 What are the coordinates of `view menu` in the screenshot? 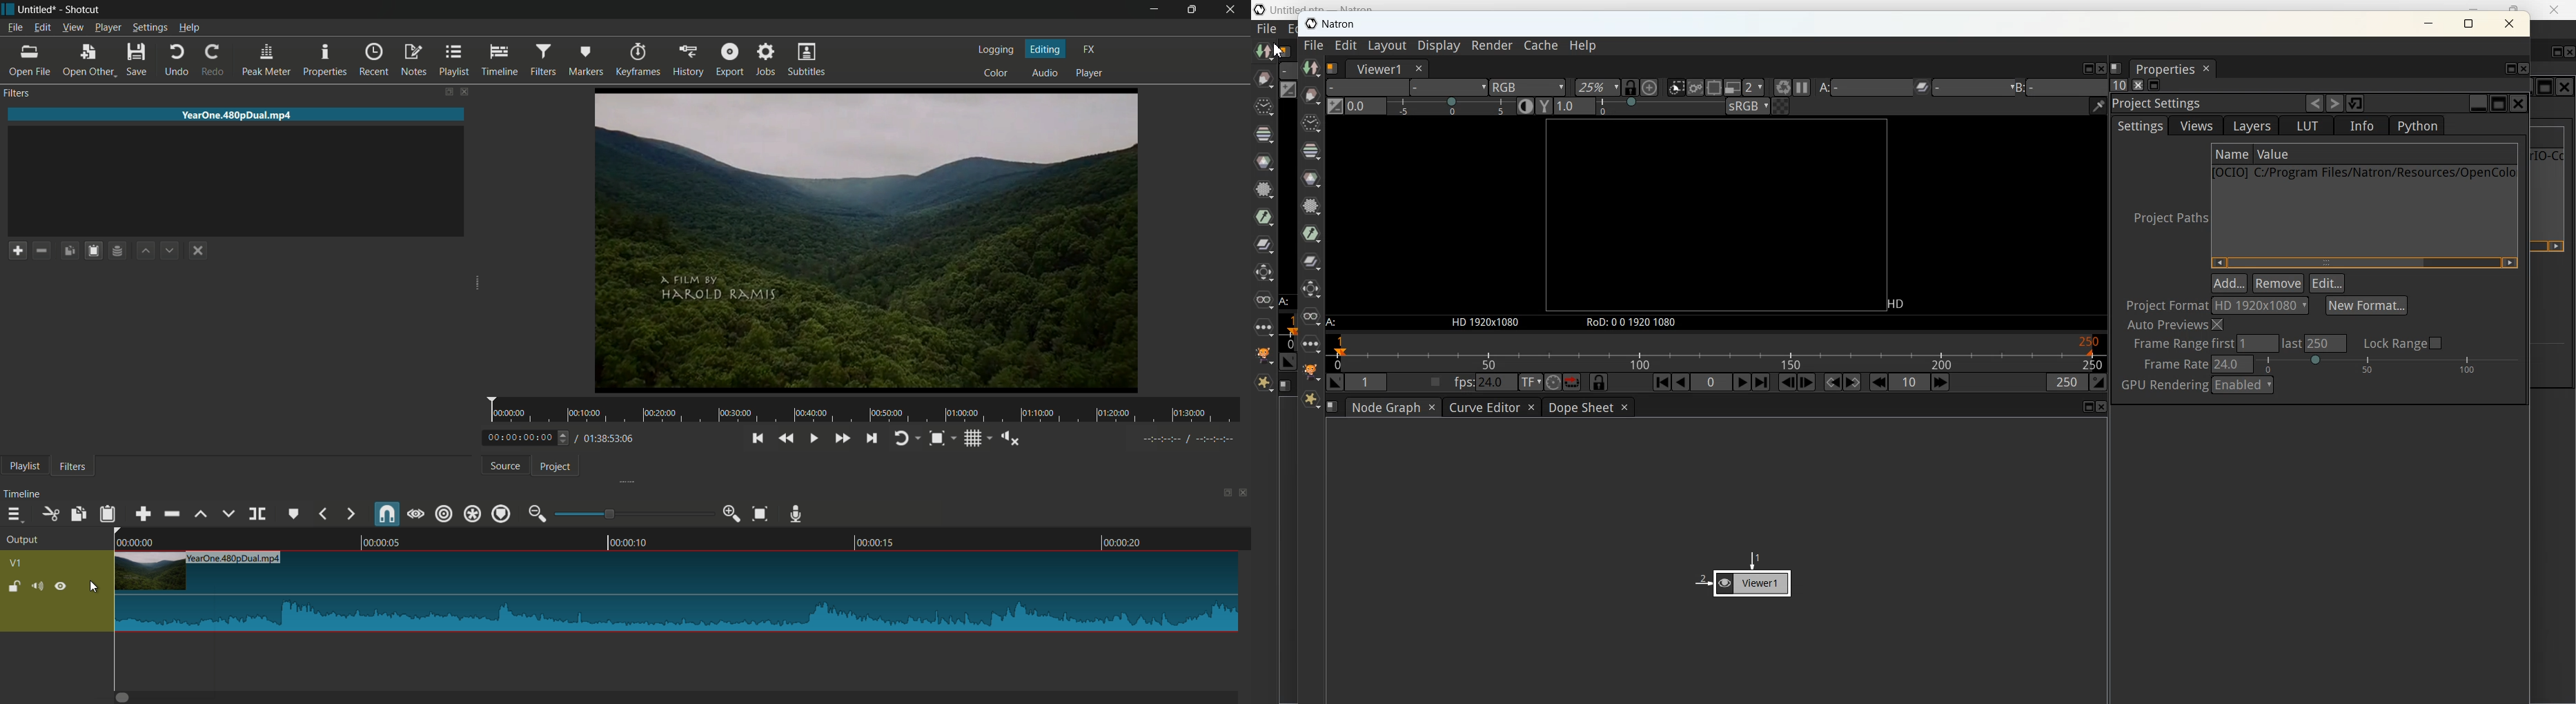 It's located at (74, 27).